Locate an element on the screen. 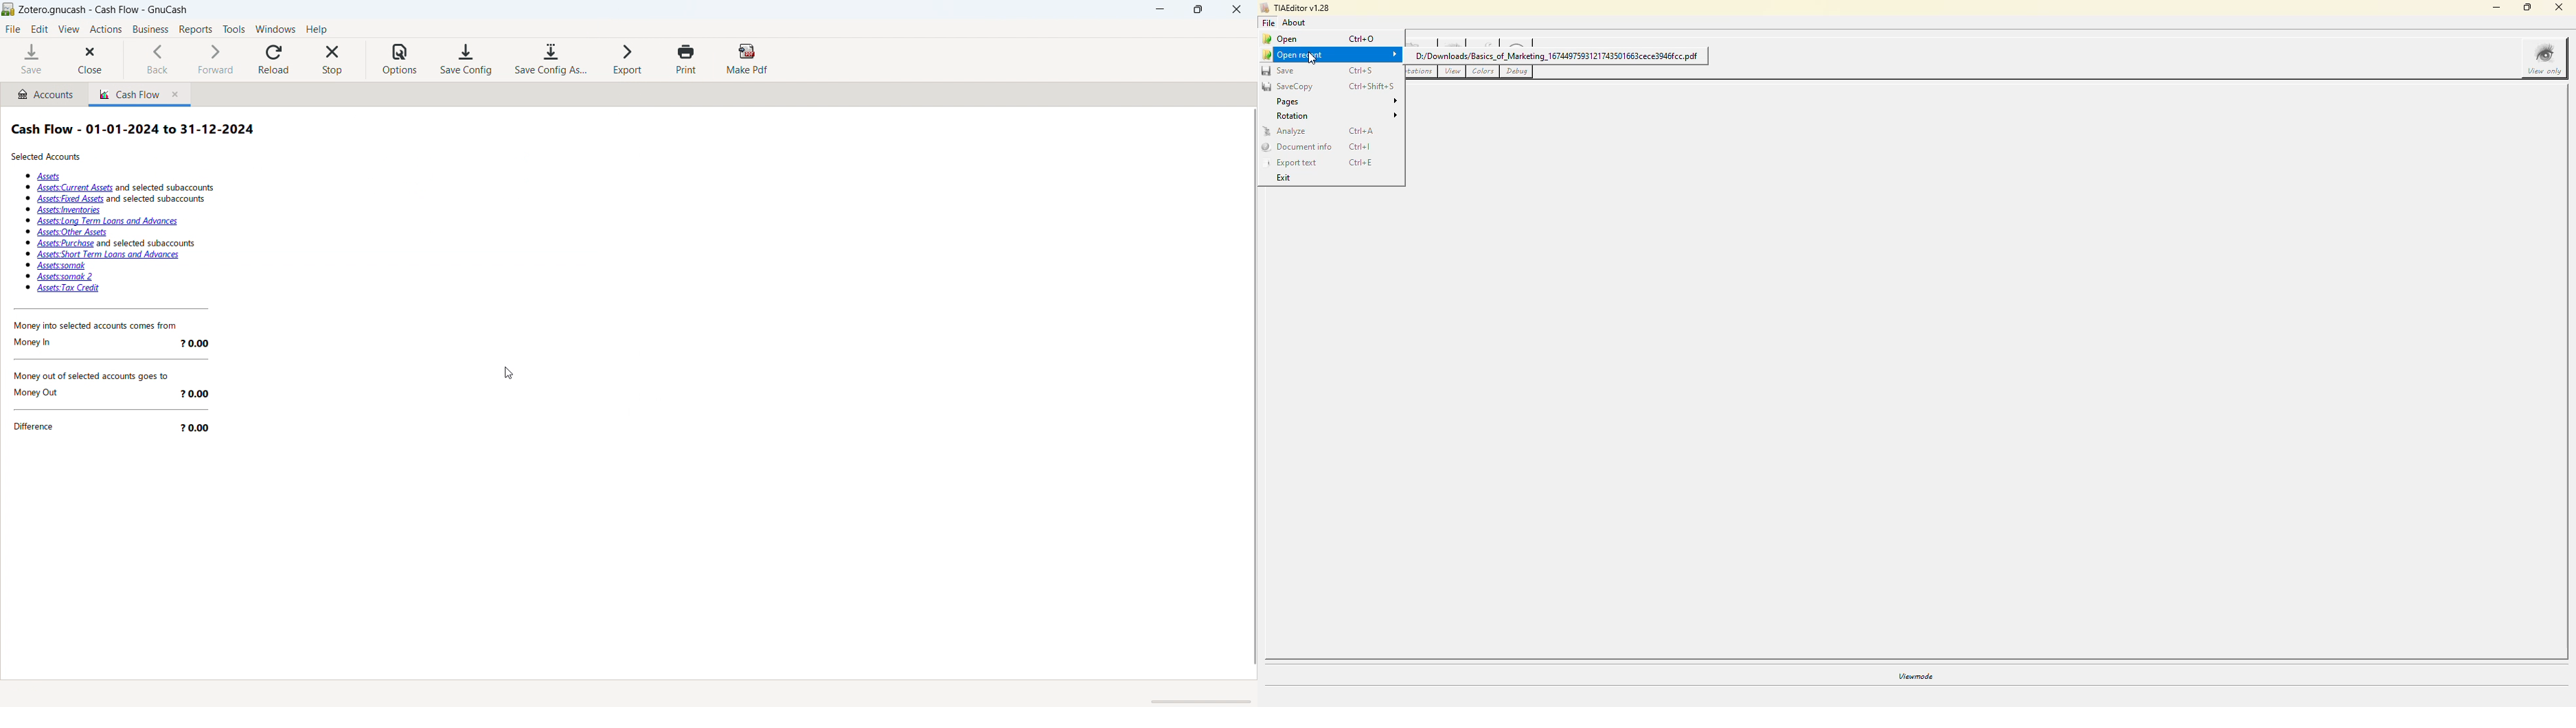 This screenshot has height=728, width=2576. Assets: other Assets is located at coordinates (72, 233).